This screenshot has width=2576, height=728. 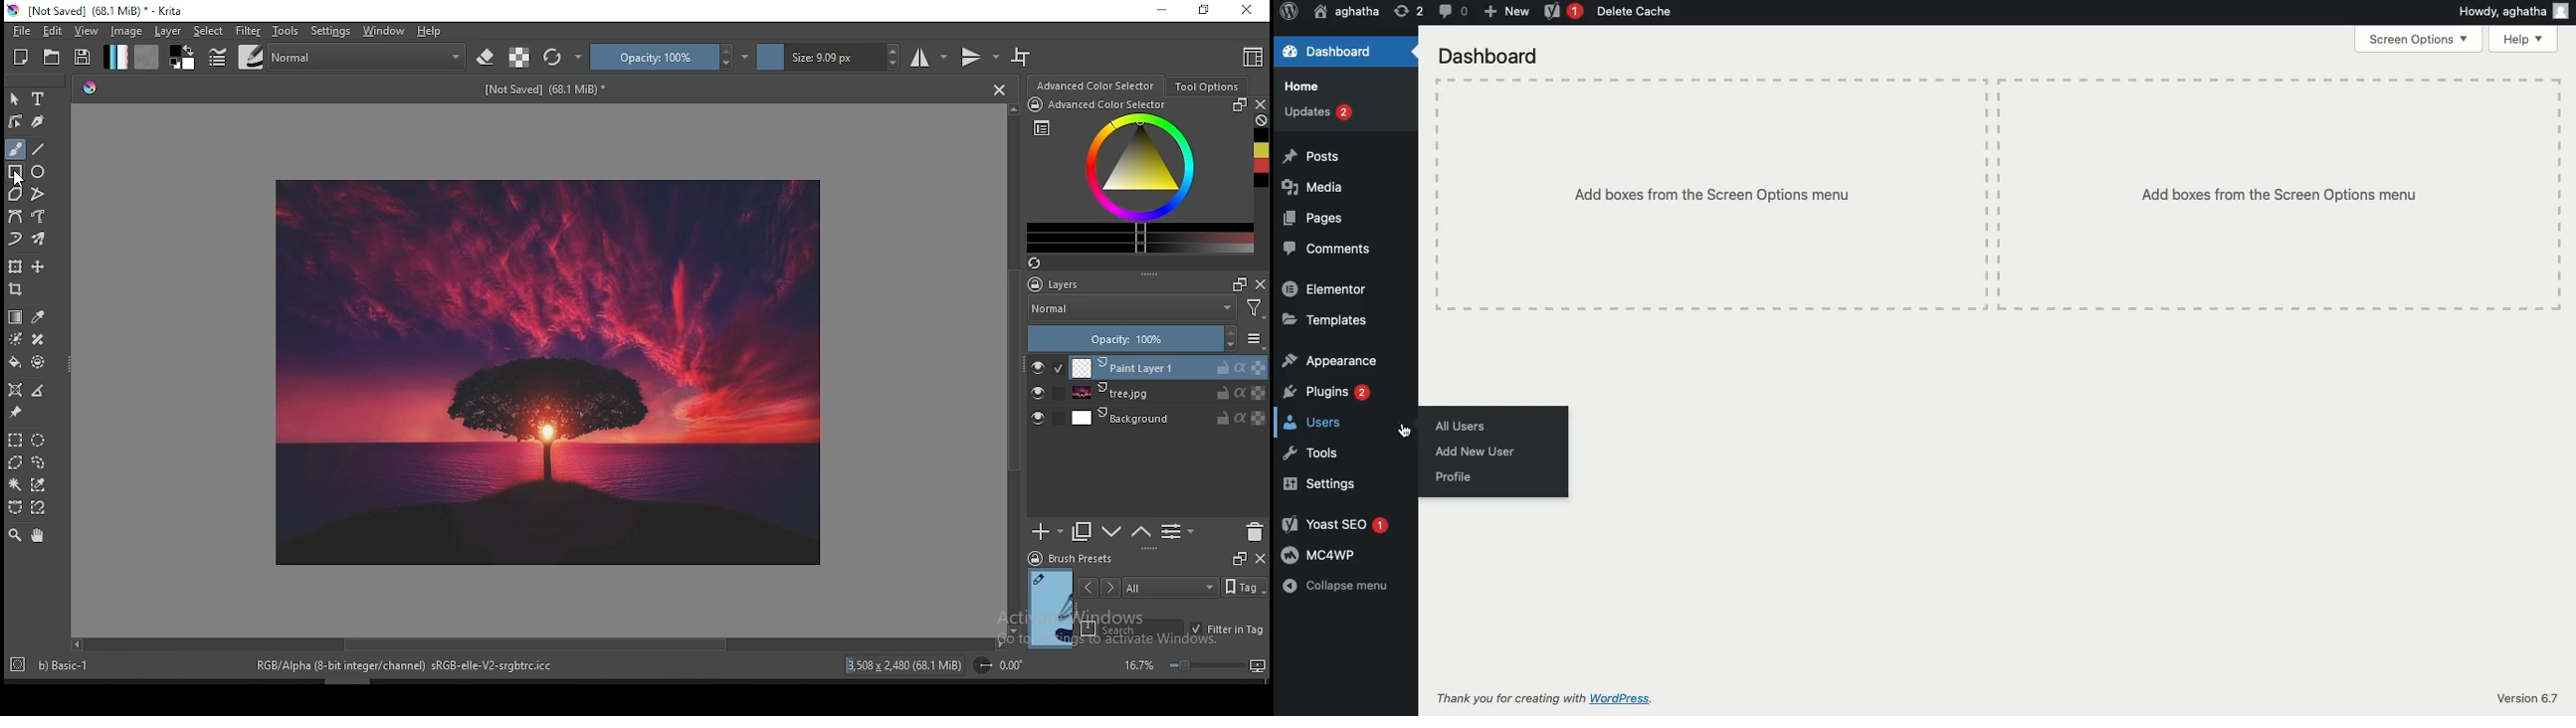 I want to click on Add boxes from the screen options menu, so click(x=1997, y=193).